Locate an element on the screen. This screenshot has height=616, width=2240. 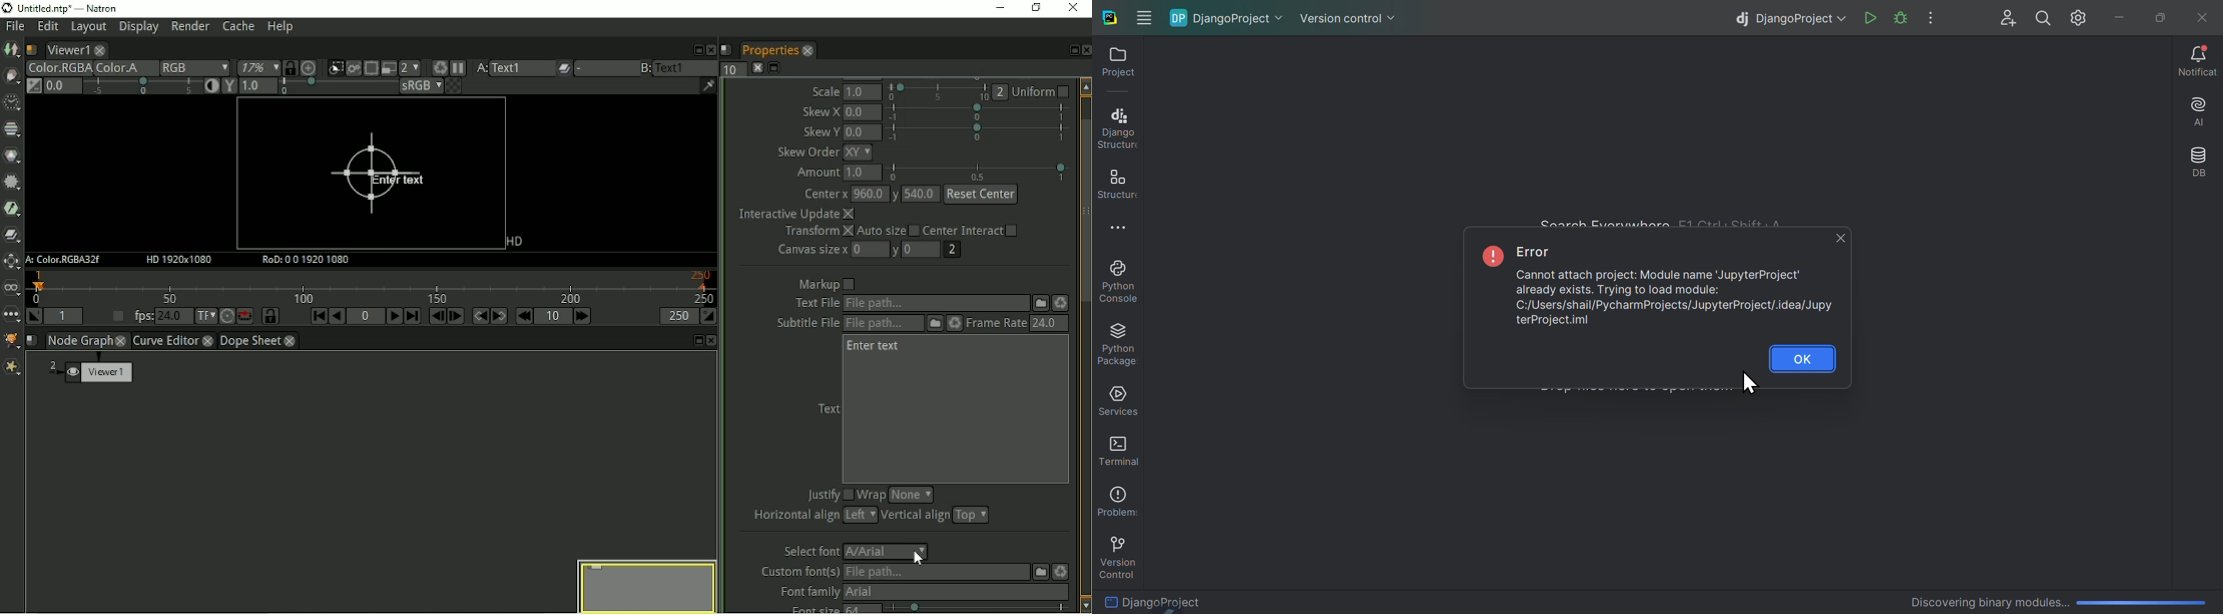
Django project is located at coordinates (1230, 18).